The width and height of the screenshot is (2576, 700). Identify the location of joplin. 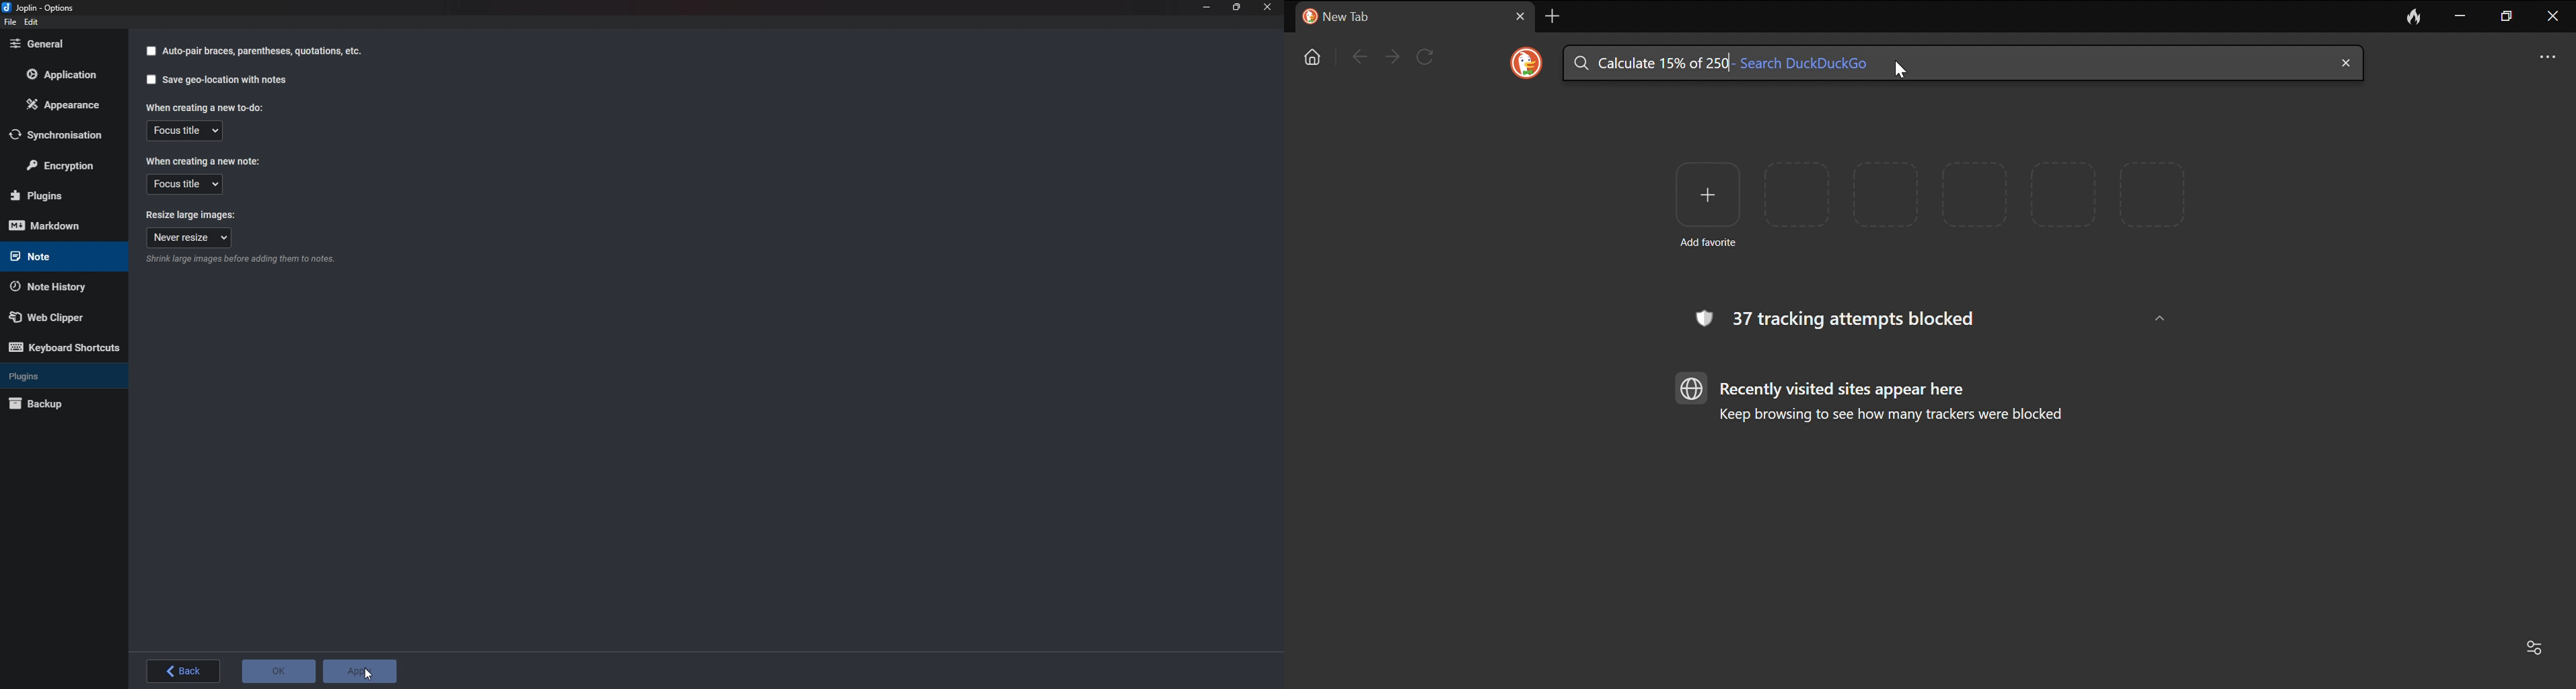
(43, 7).